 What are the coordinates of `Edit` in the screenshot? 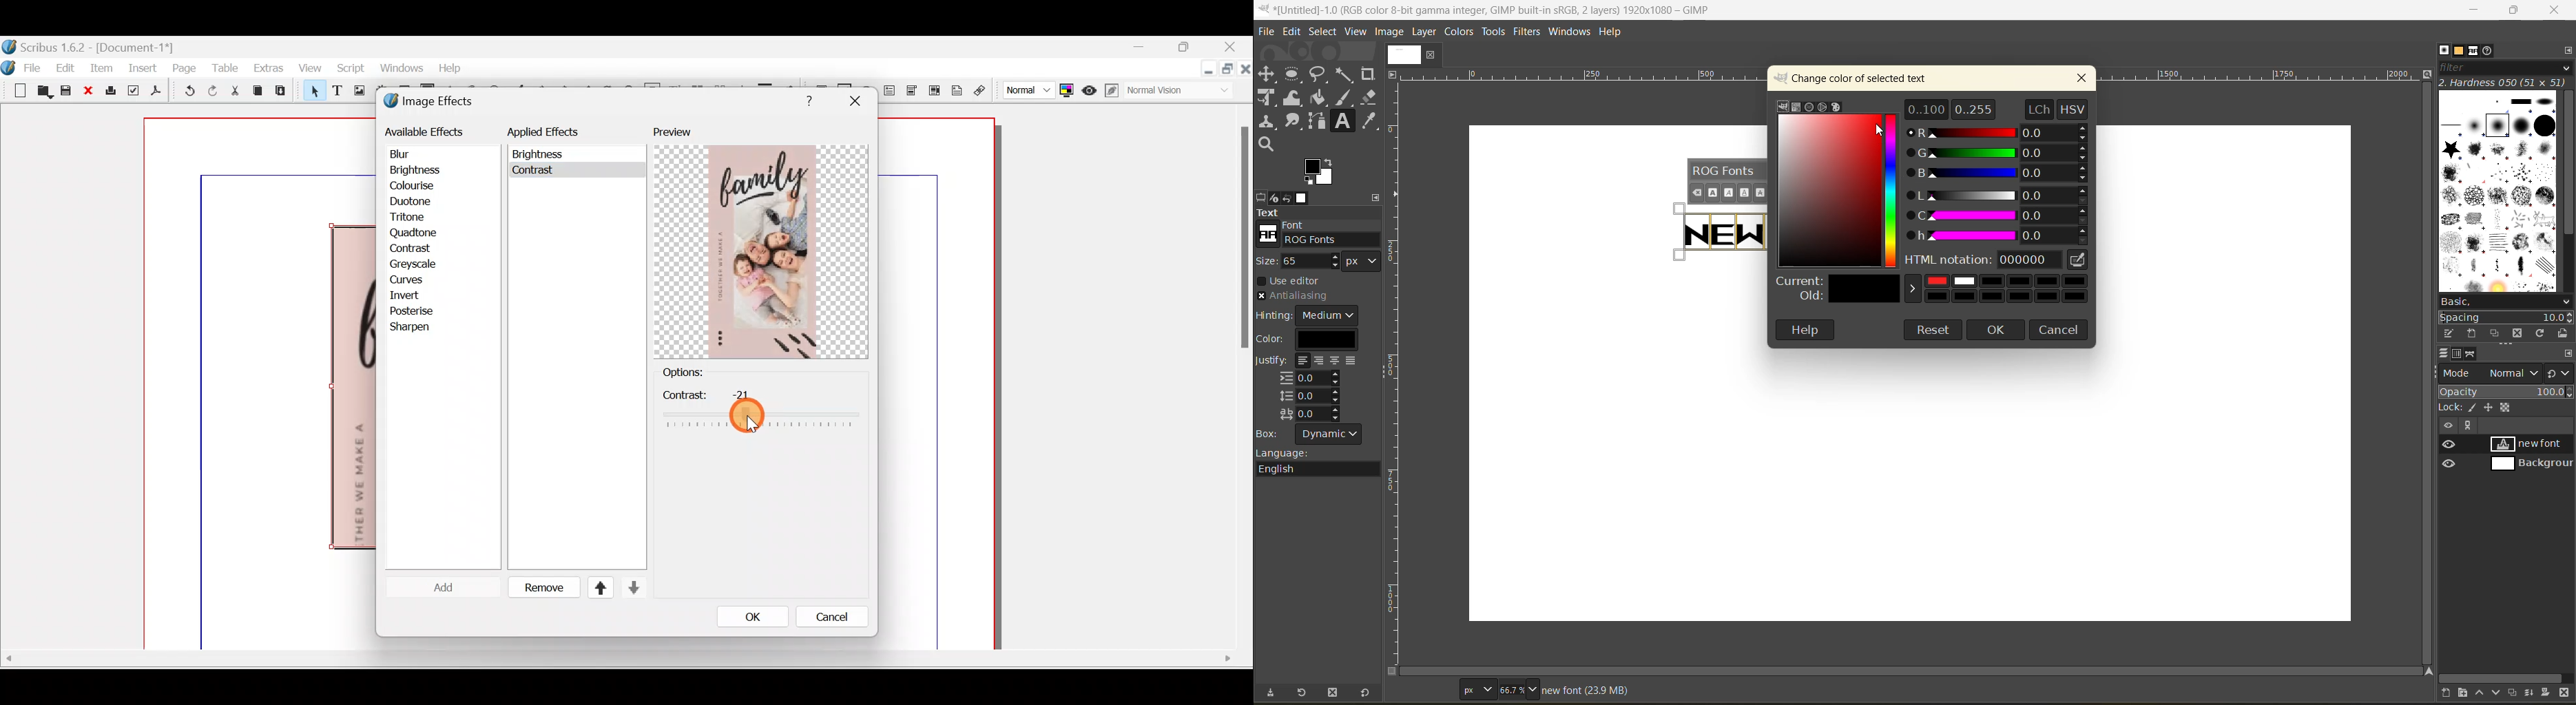 It's located at (67, 67).